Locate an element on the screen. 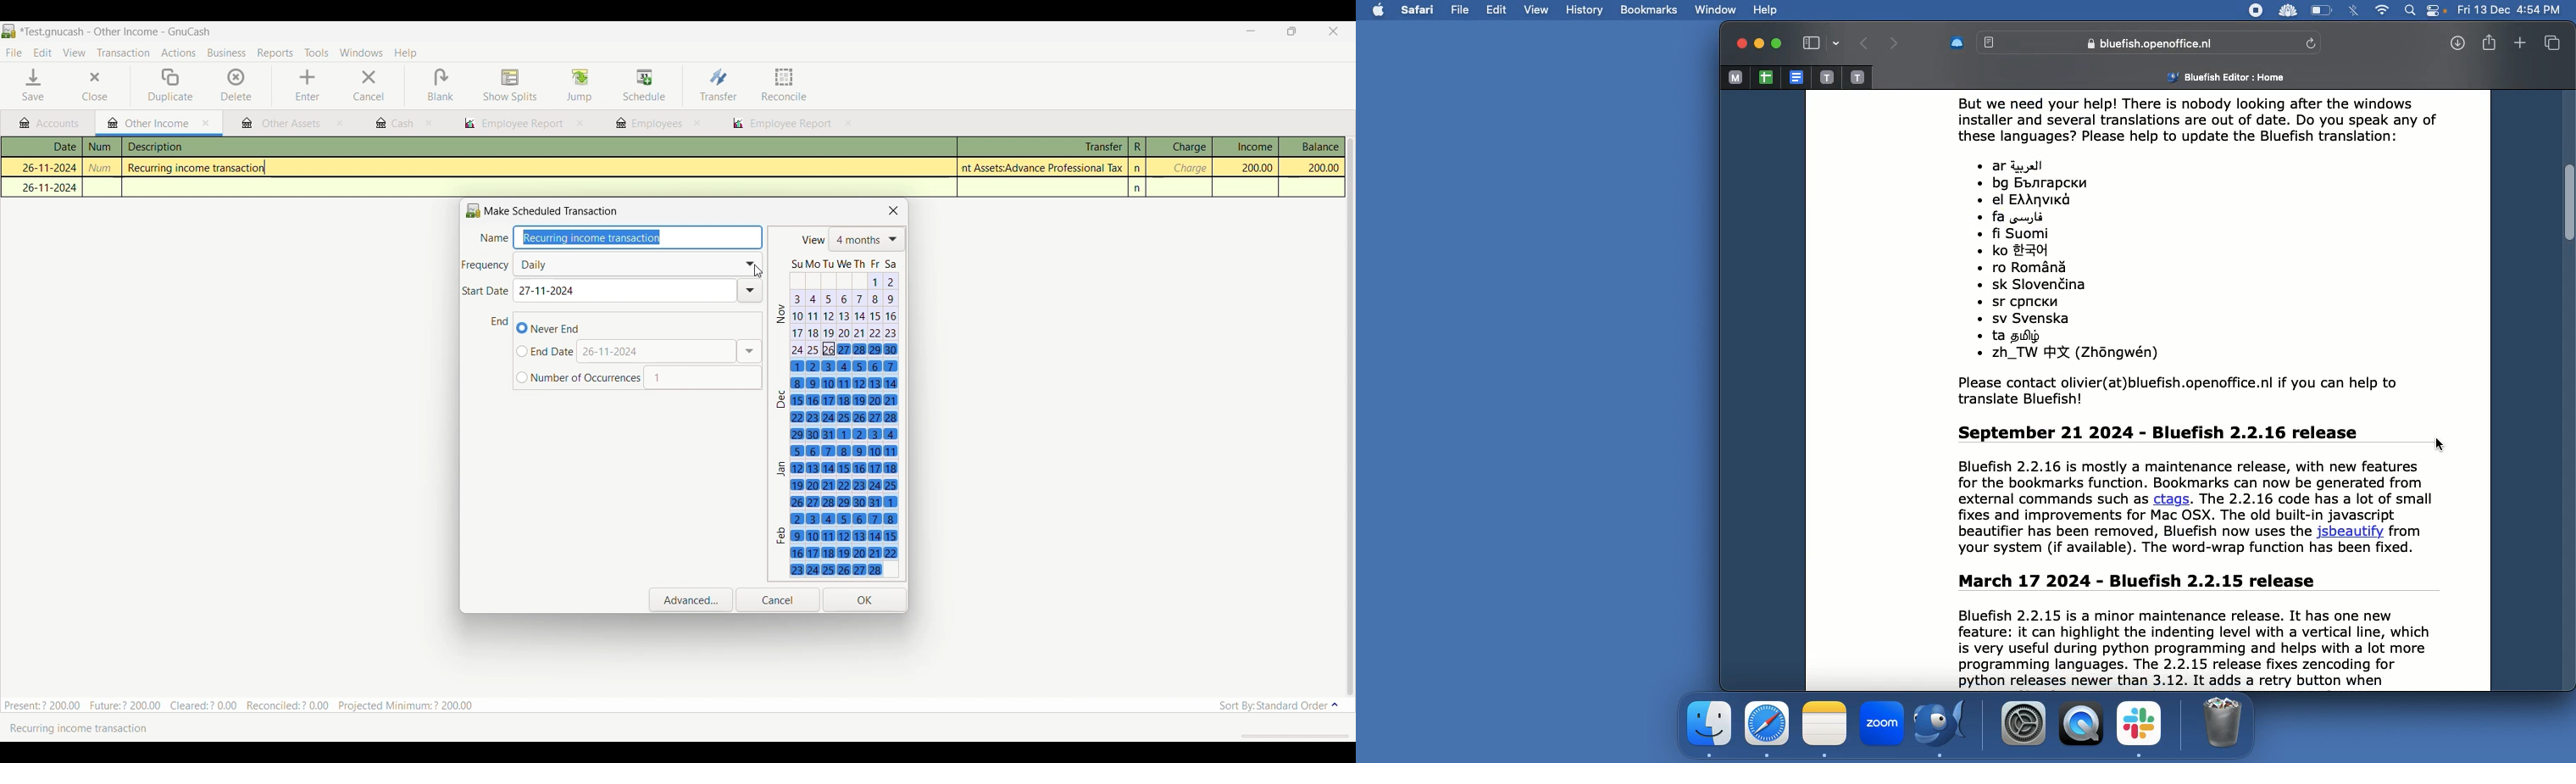  Close is located at coordinates (85, 86).